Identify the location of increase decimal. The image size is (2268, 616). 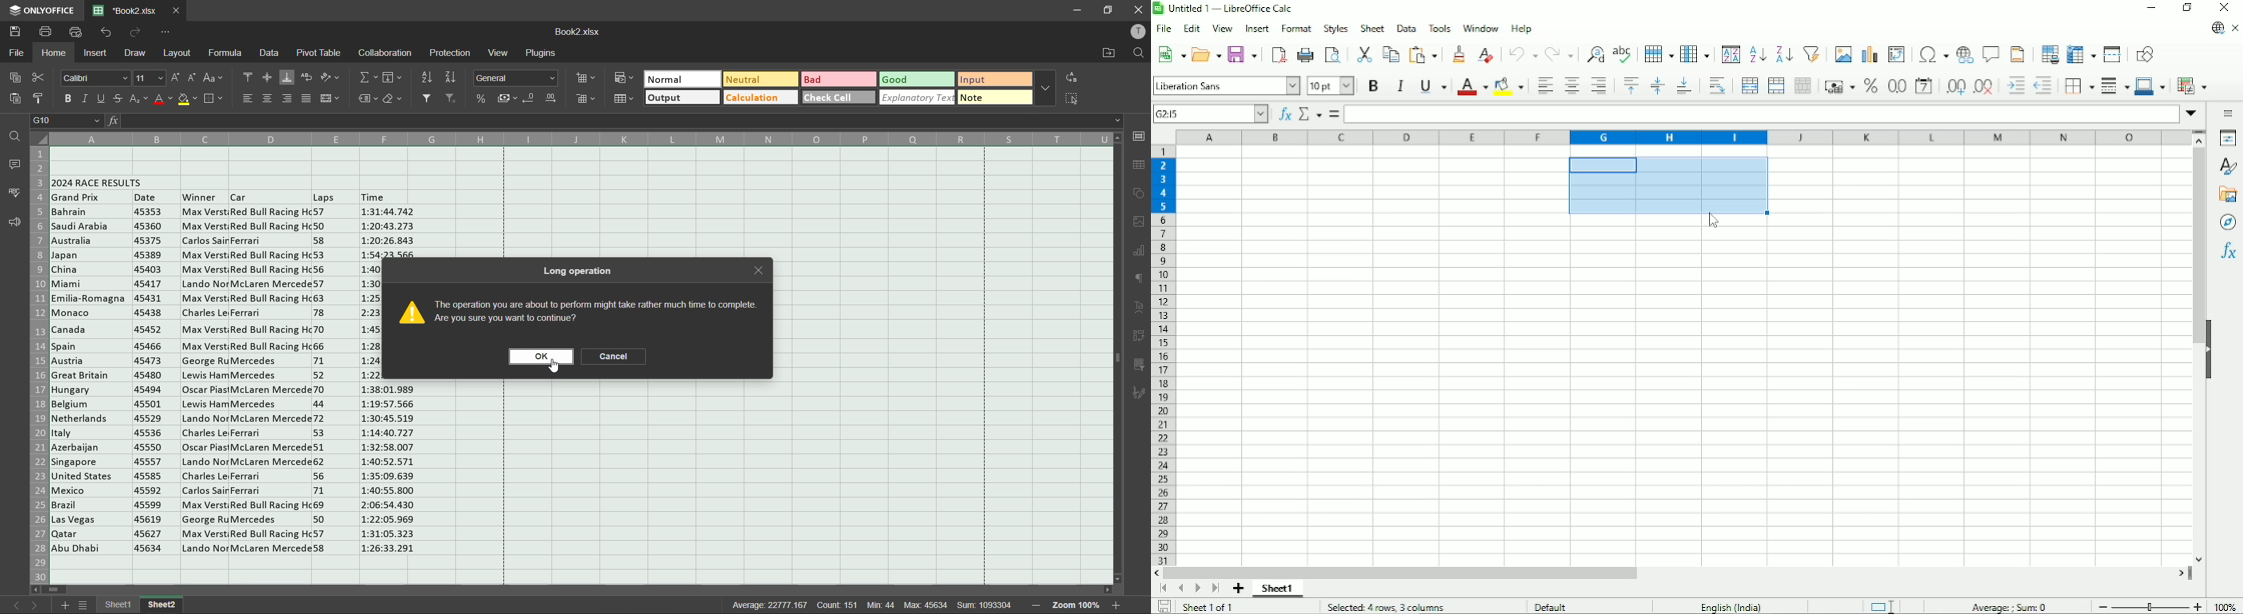
(552, 100).